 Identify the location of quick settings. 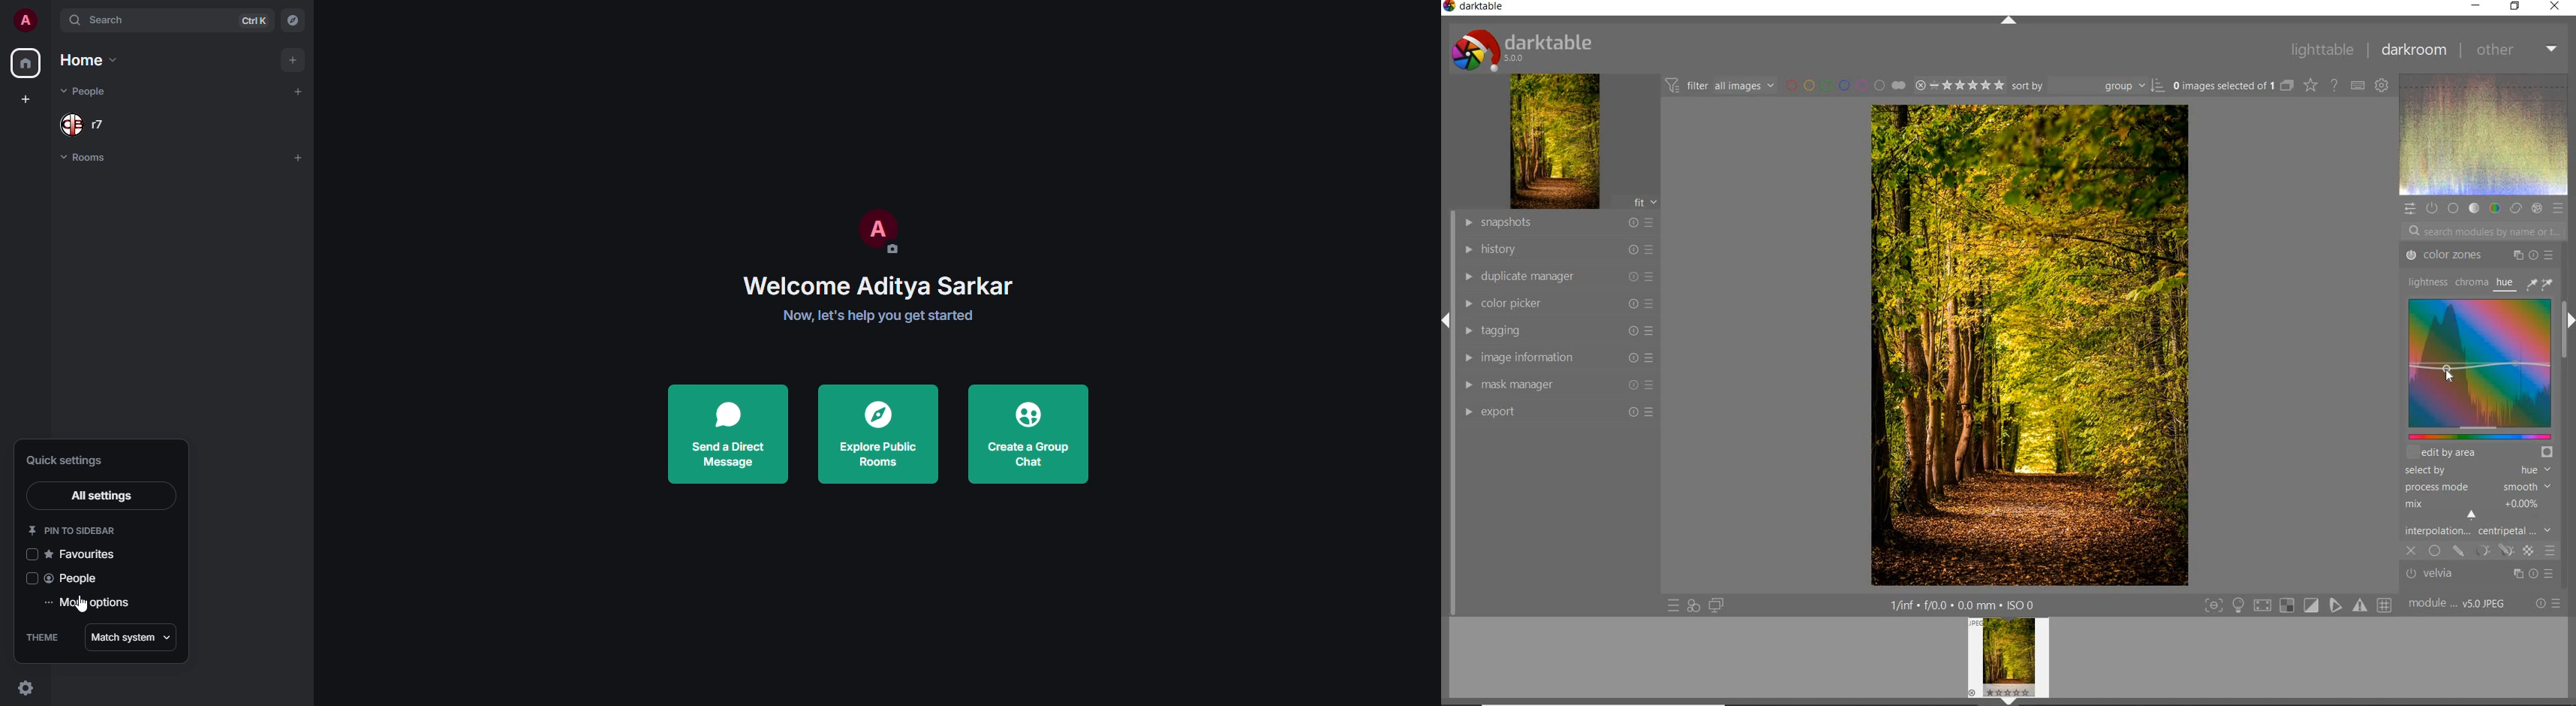
(72, 460).